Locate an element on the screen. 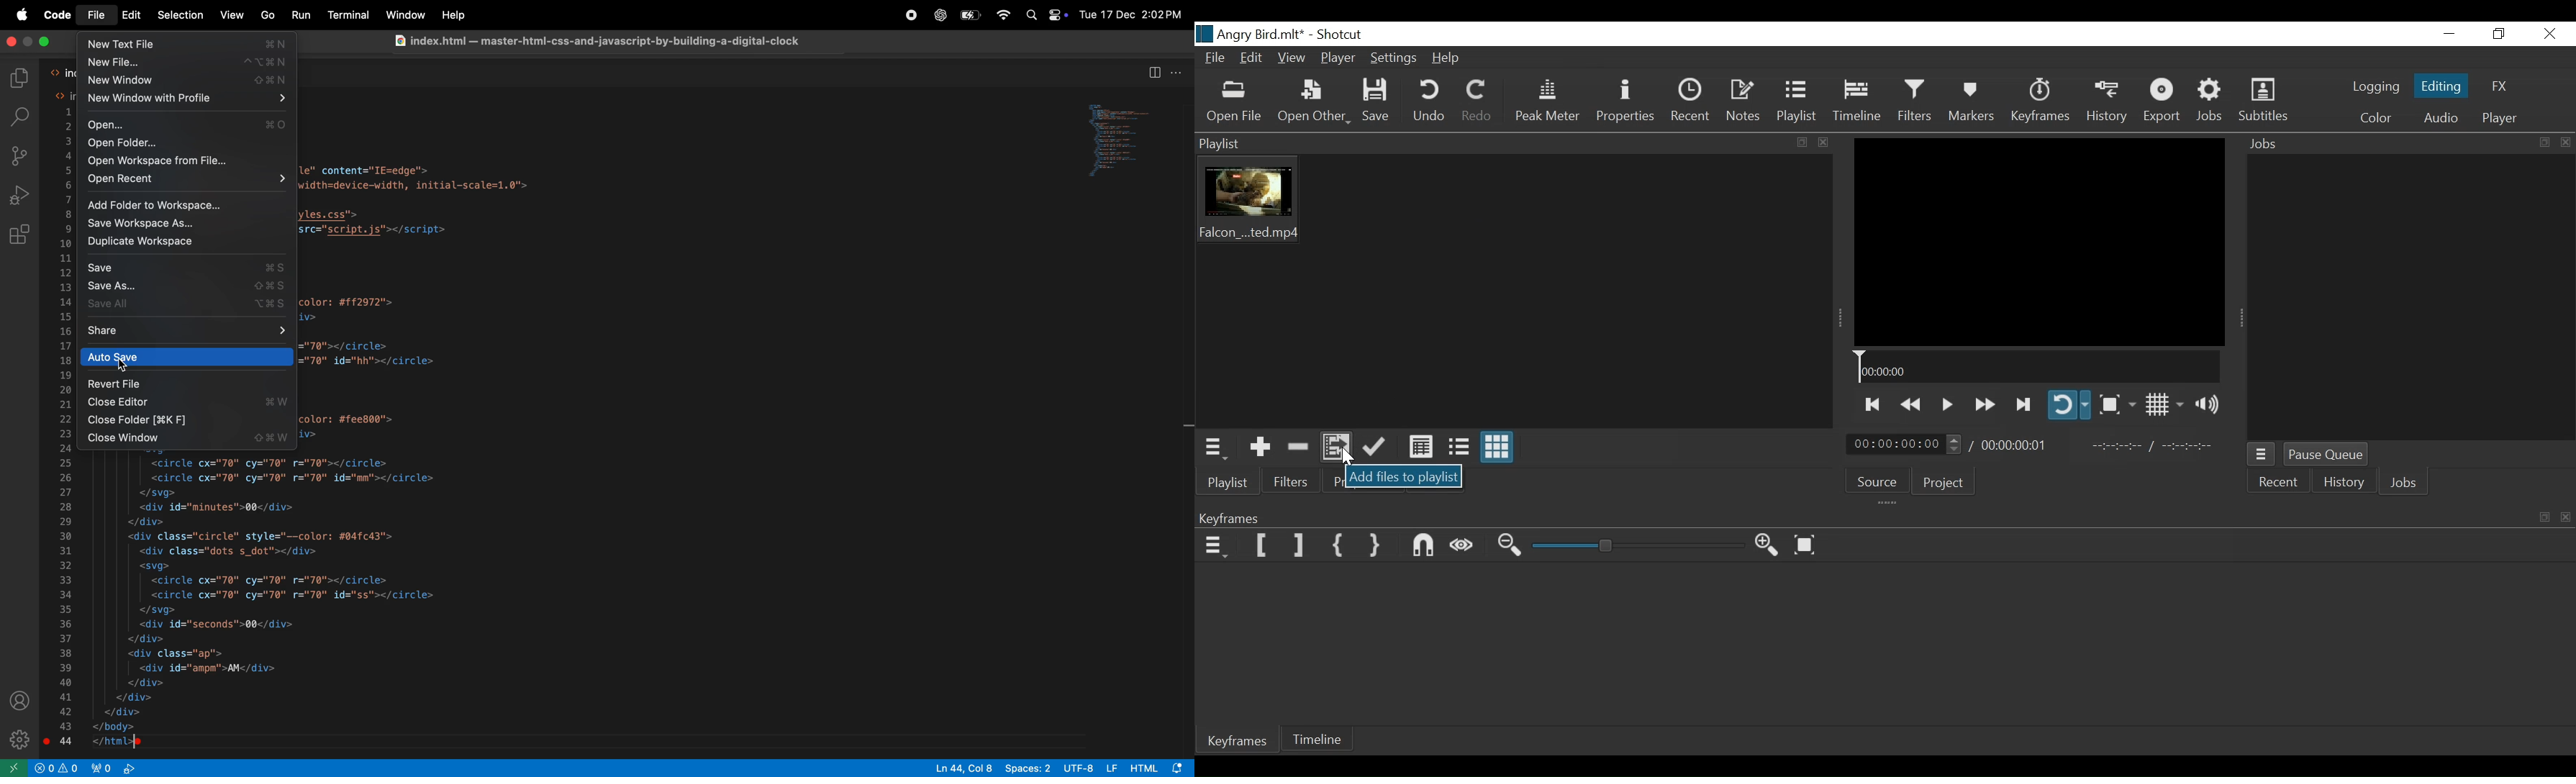 The width and height of the screenshot is (2576, 784). Peak Meter is located at coordinates (1550, 103).